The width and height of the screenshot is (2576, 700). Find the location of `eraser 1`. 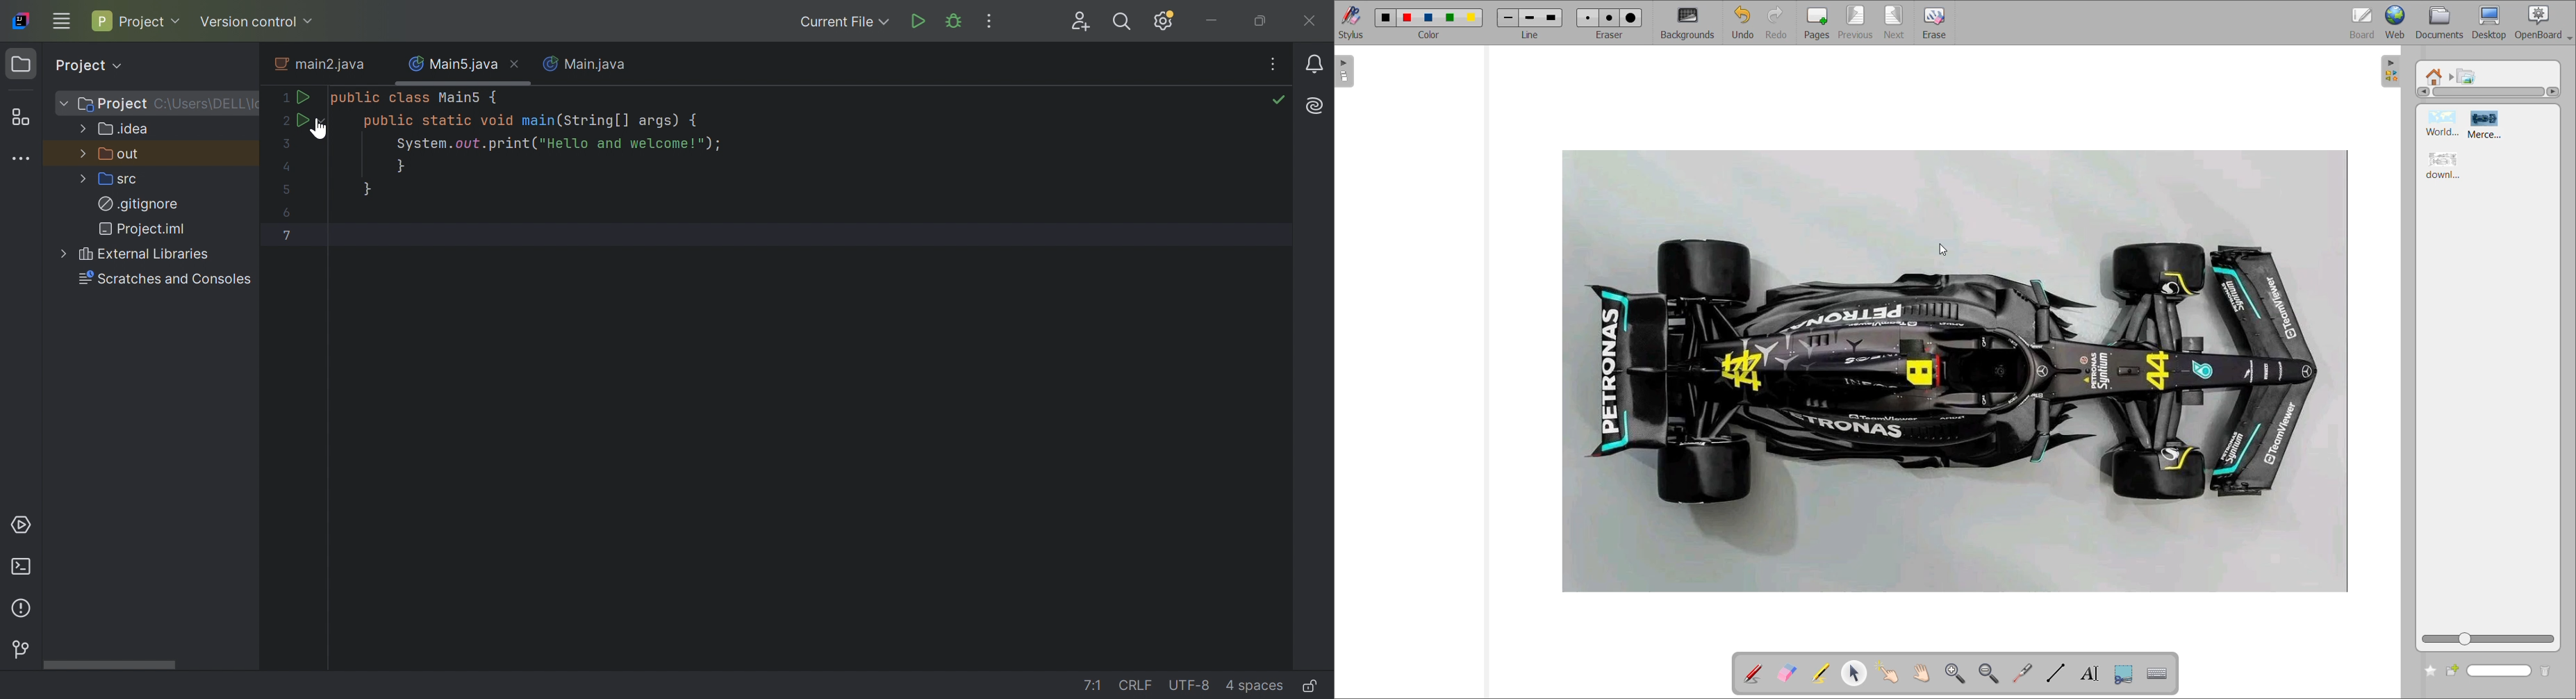

eraser 1 is located at coordinates (1588, 17).